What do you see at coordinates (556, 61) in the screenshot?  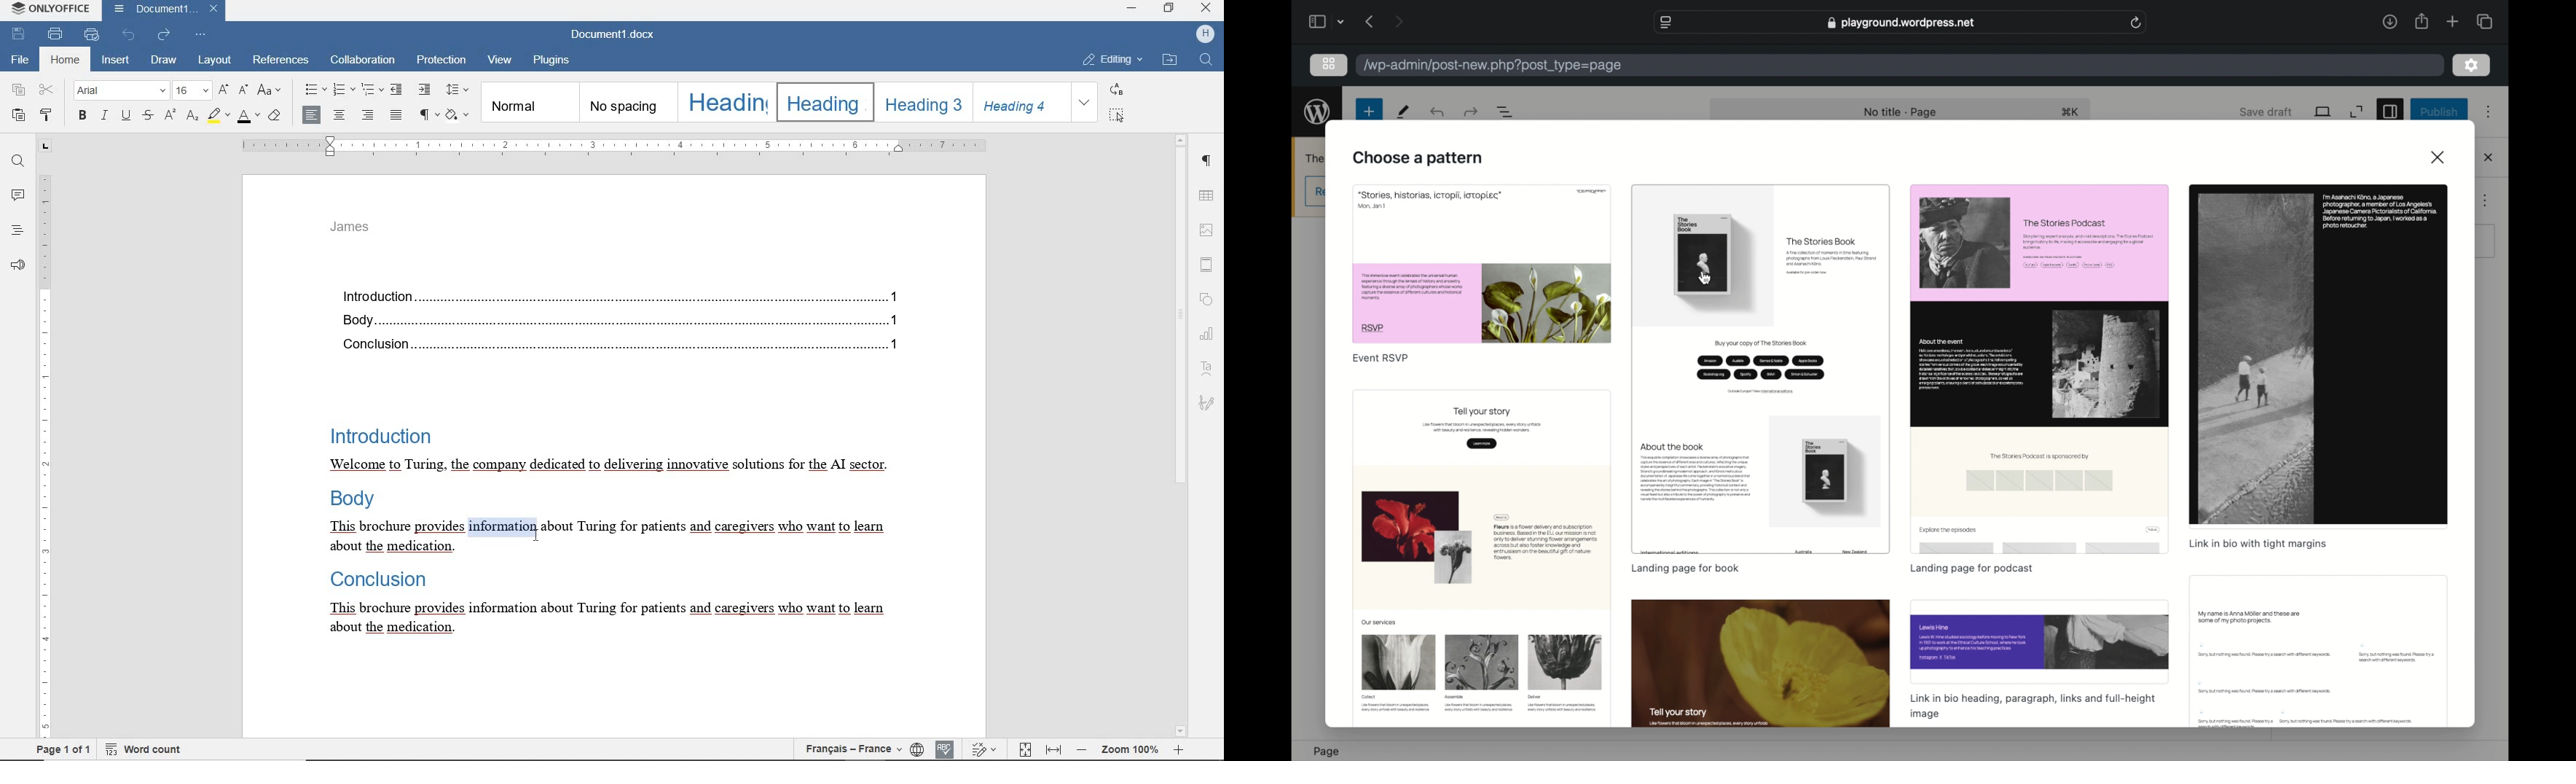 I see `PLUGINS` at bounding box center [556, 61].